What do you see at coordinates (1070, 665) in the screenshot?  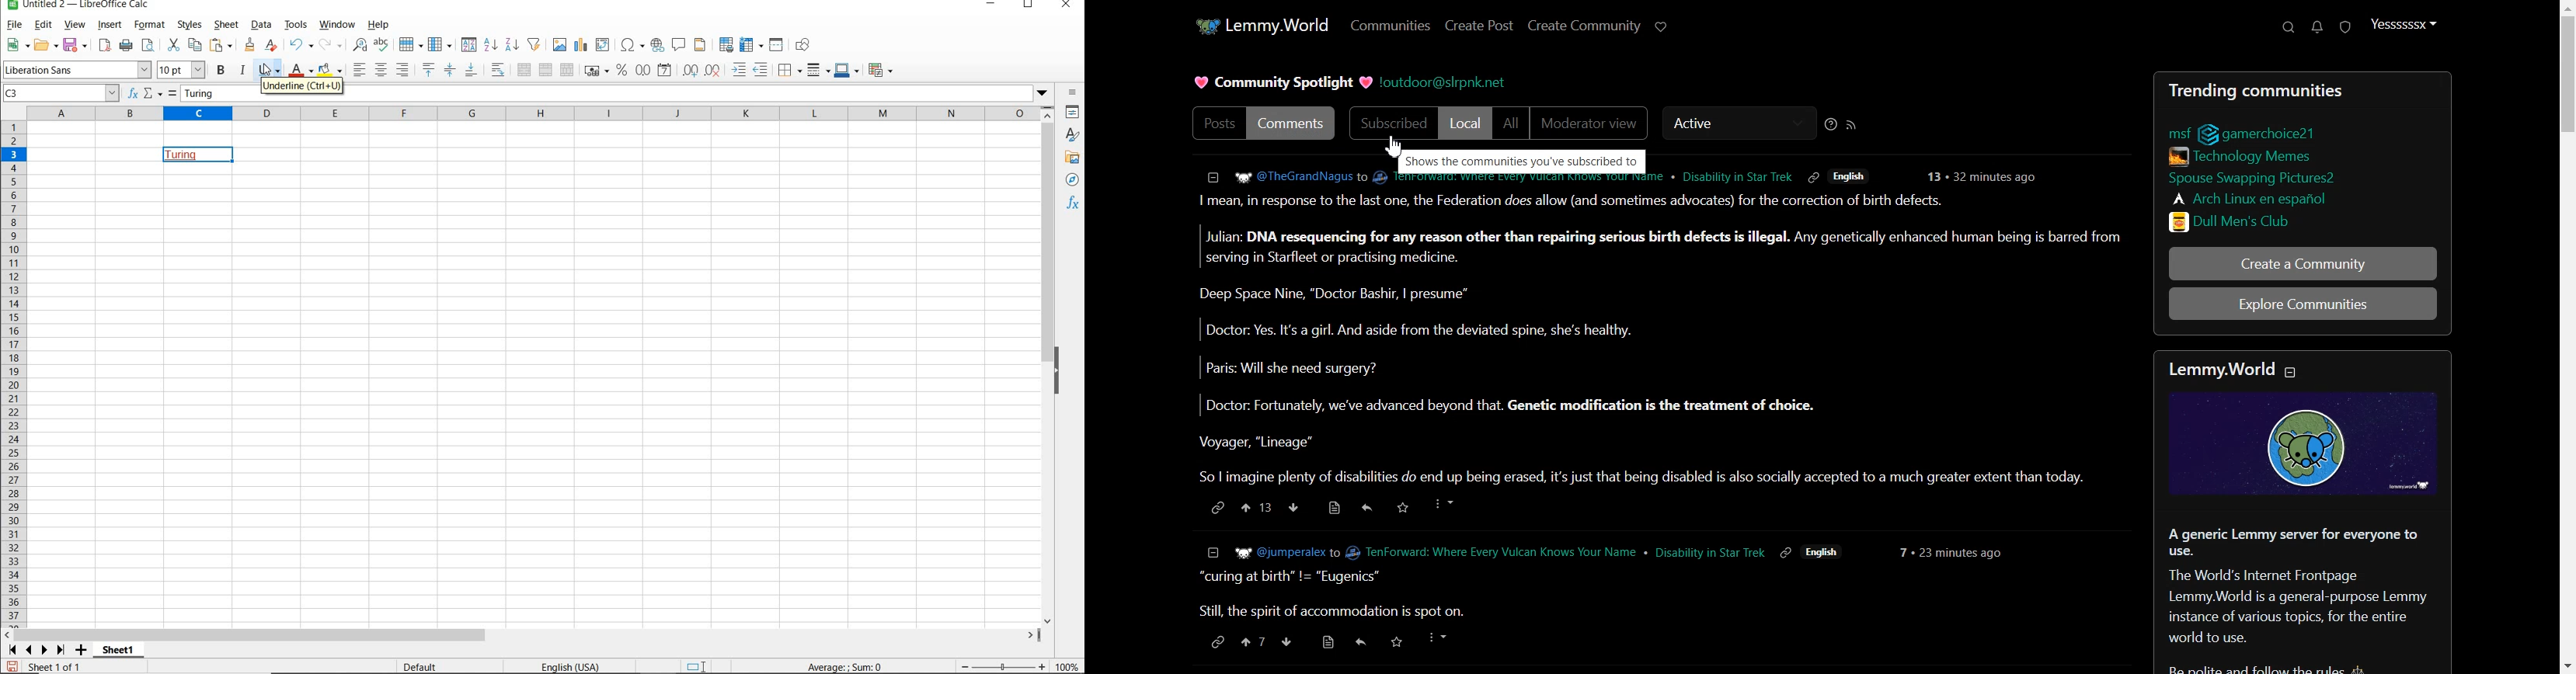 I see `ZOOM FACTOR` at bounding box center [1070, 665].